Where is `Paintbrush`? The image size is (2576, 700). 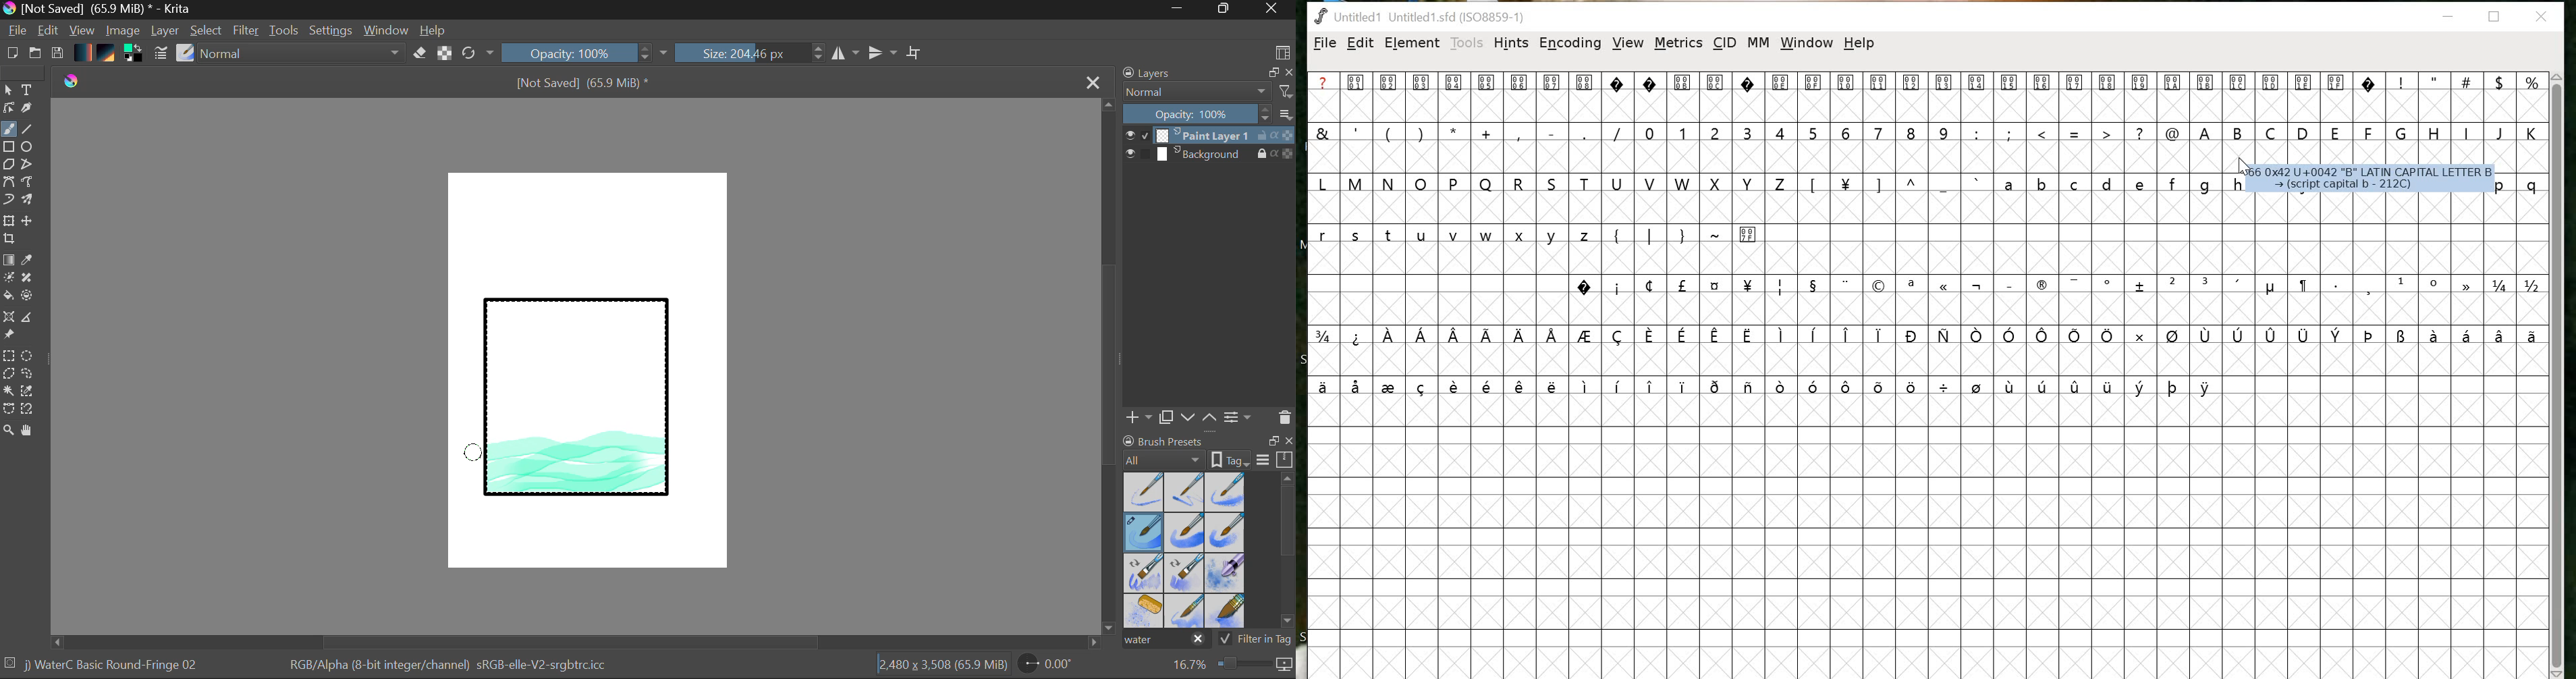 Paintbrush is located at coordinates (8, 130).